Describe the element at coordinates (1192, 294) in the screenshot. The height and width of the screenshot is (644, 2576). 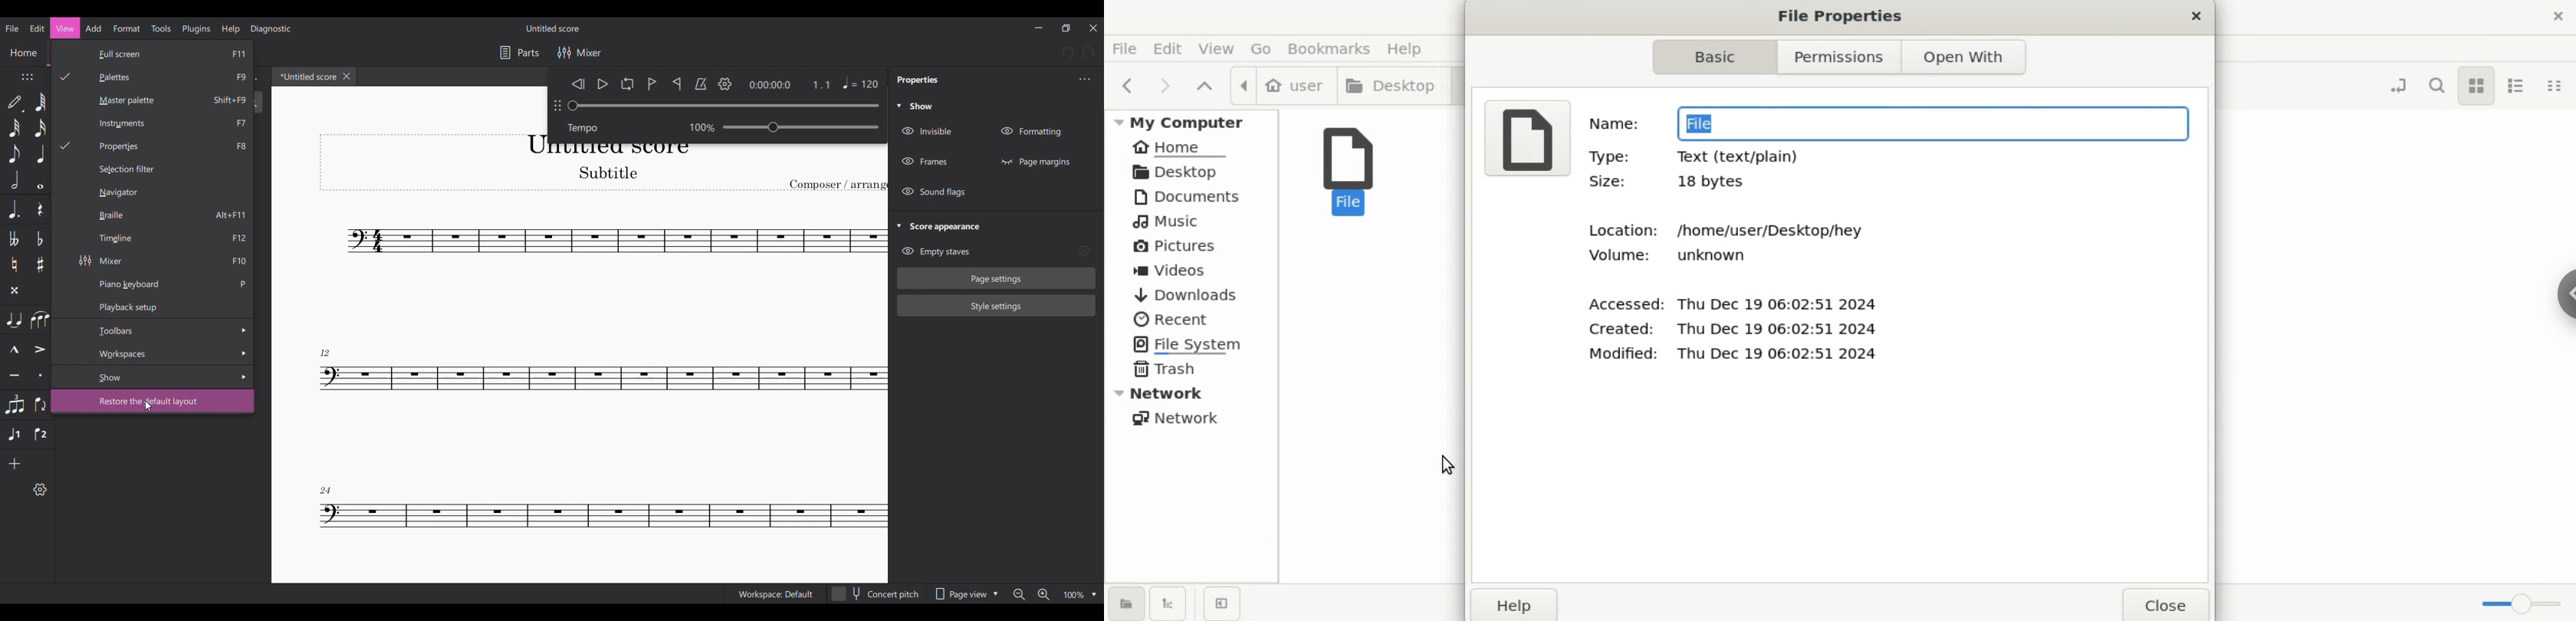
I see `downloas` at that location.